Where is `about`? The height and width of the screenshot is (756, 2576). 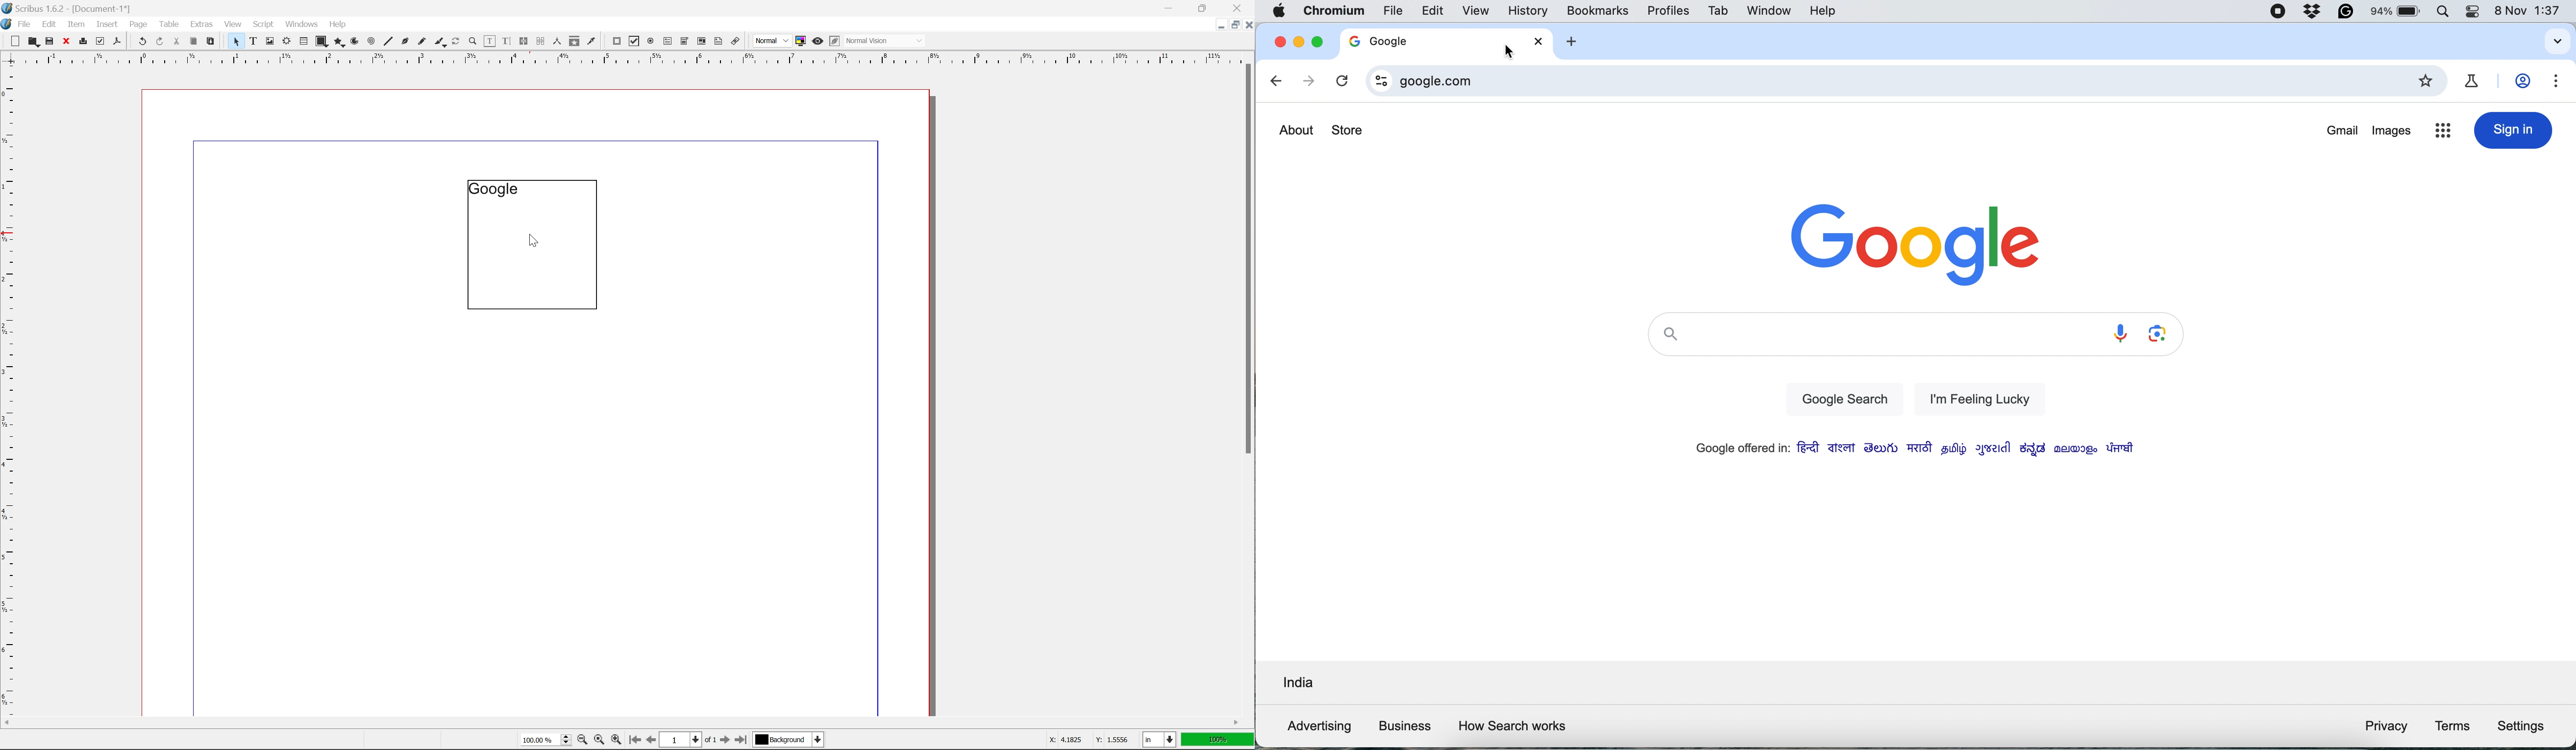
about is located at coordinates (1296, 129).